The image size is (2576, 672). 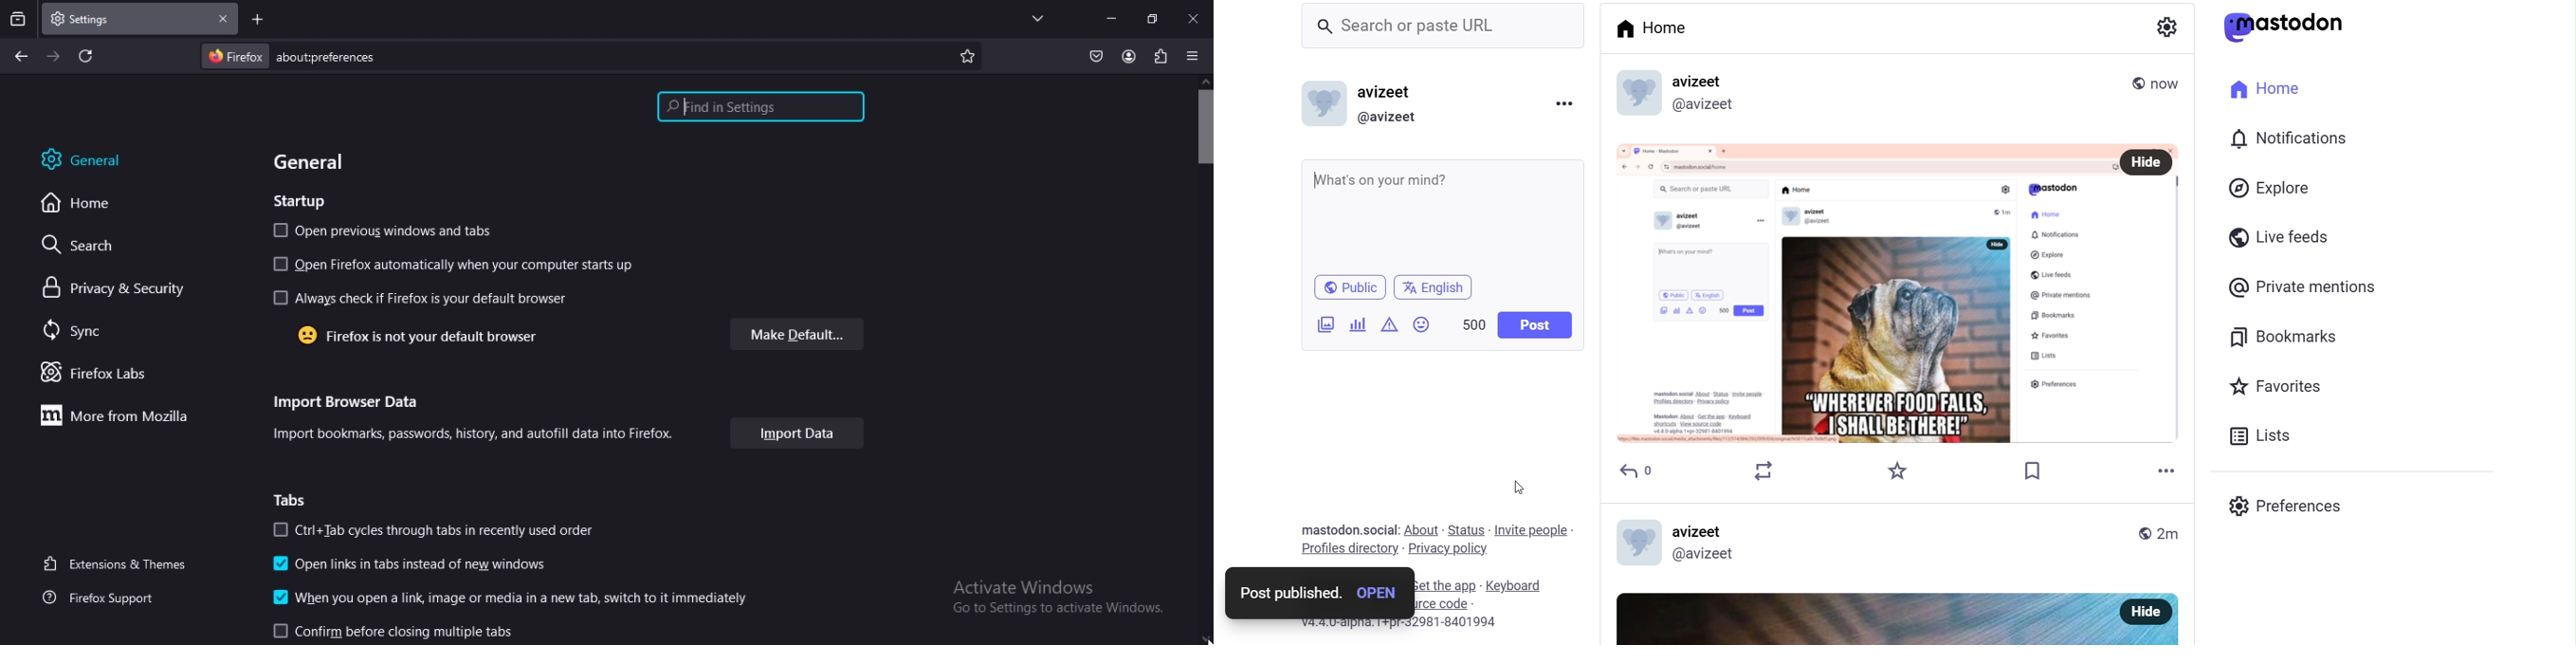 I want to click on avizeet, so click(x=1702, y=80).